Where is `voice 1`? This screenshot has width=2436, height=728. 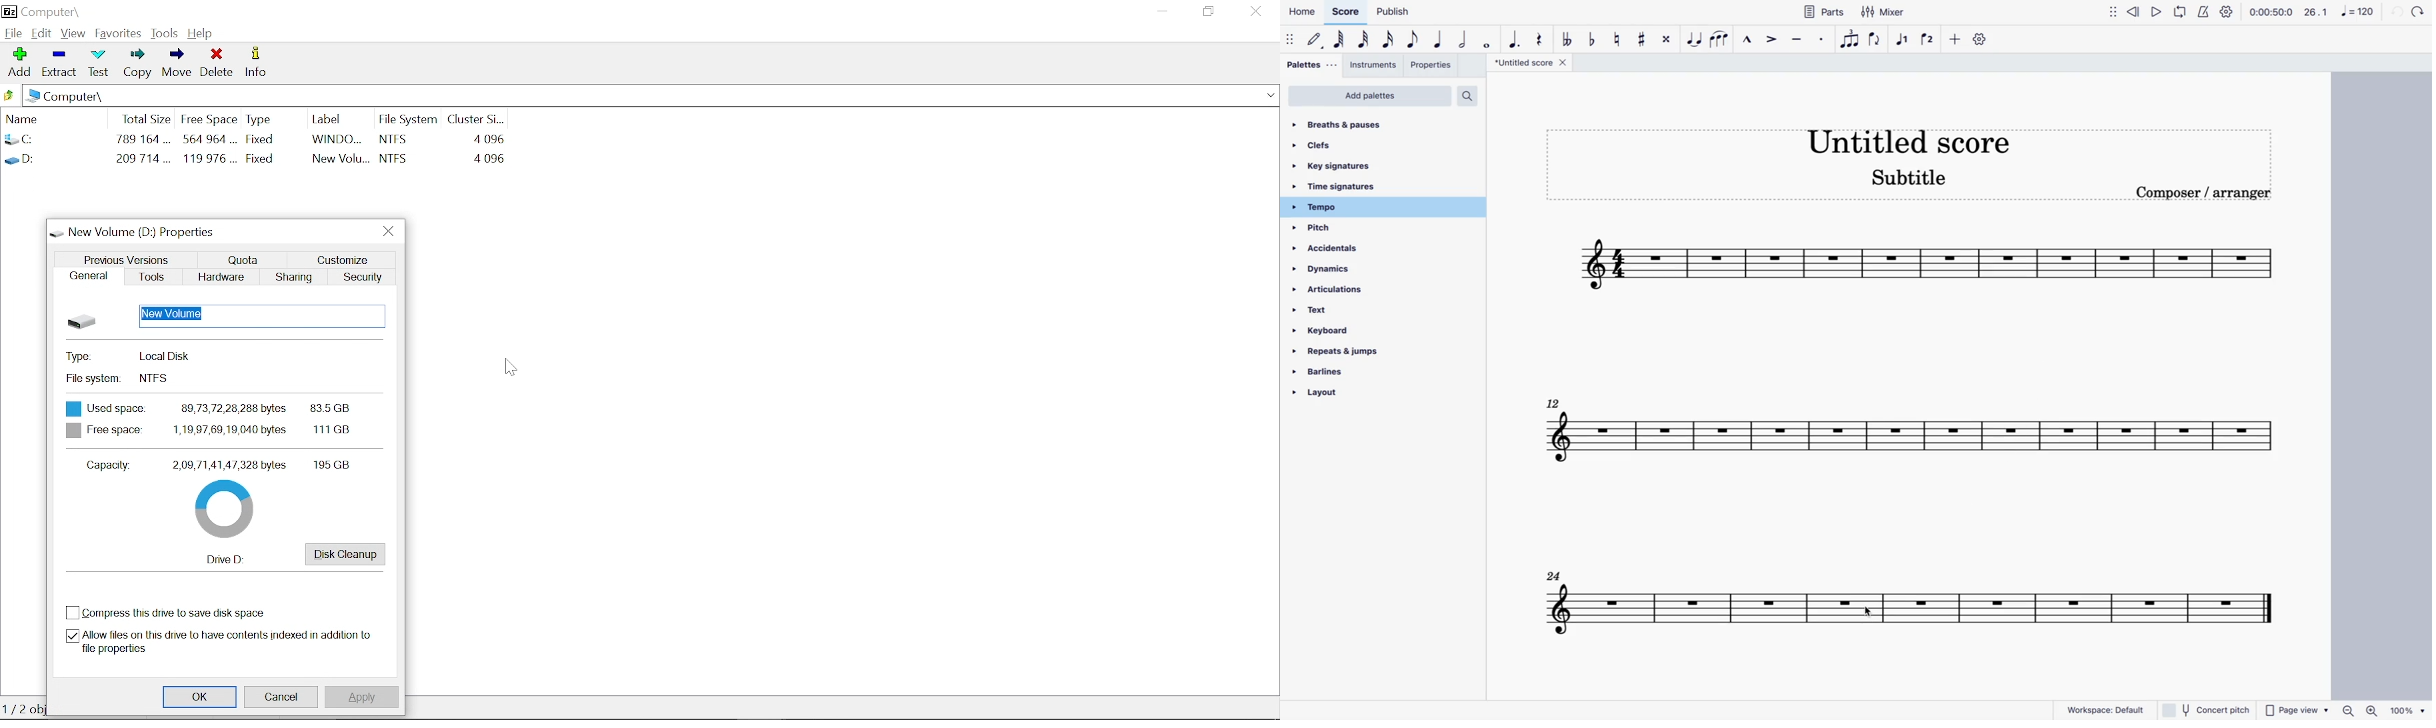 voice 1 is located at coordinates (1903, 38).